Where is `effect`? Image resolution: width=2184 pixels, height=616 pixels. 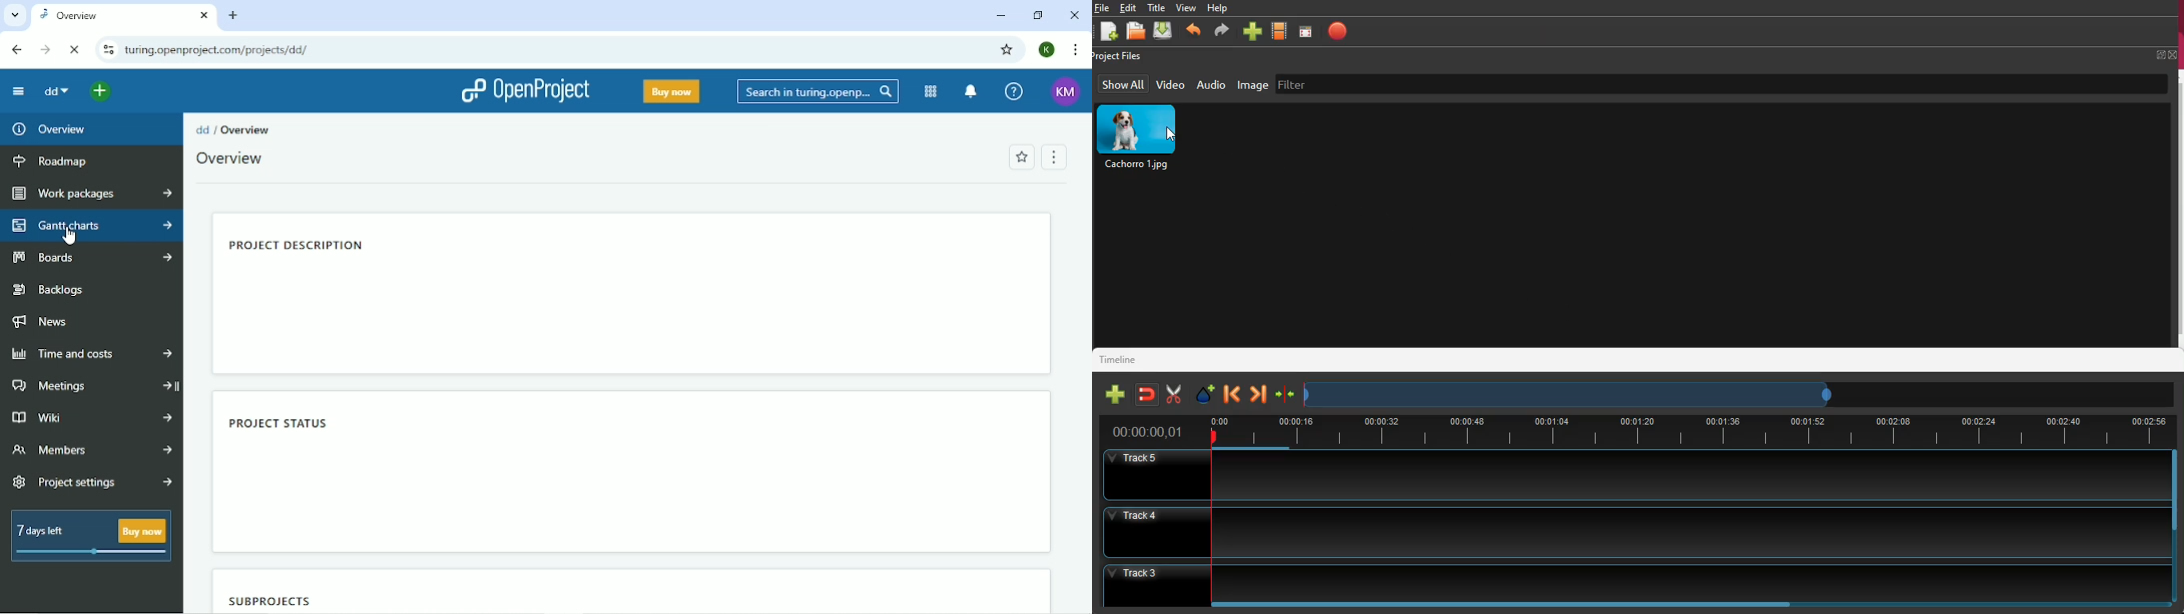 effect is located at coordinates (1206, 395).